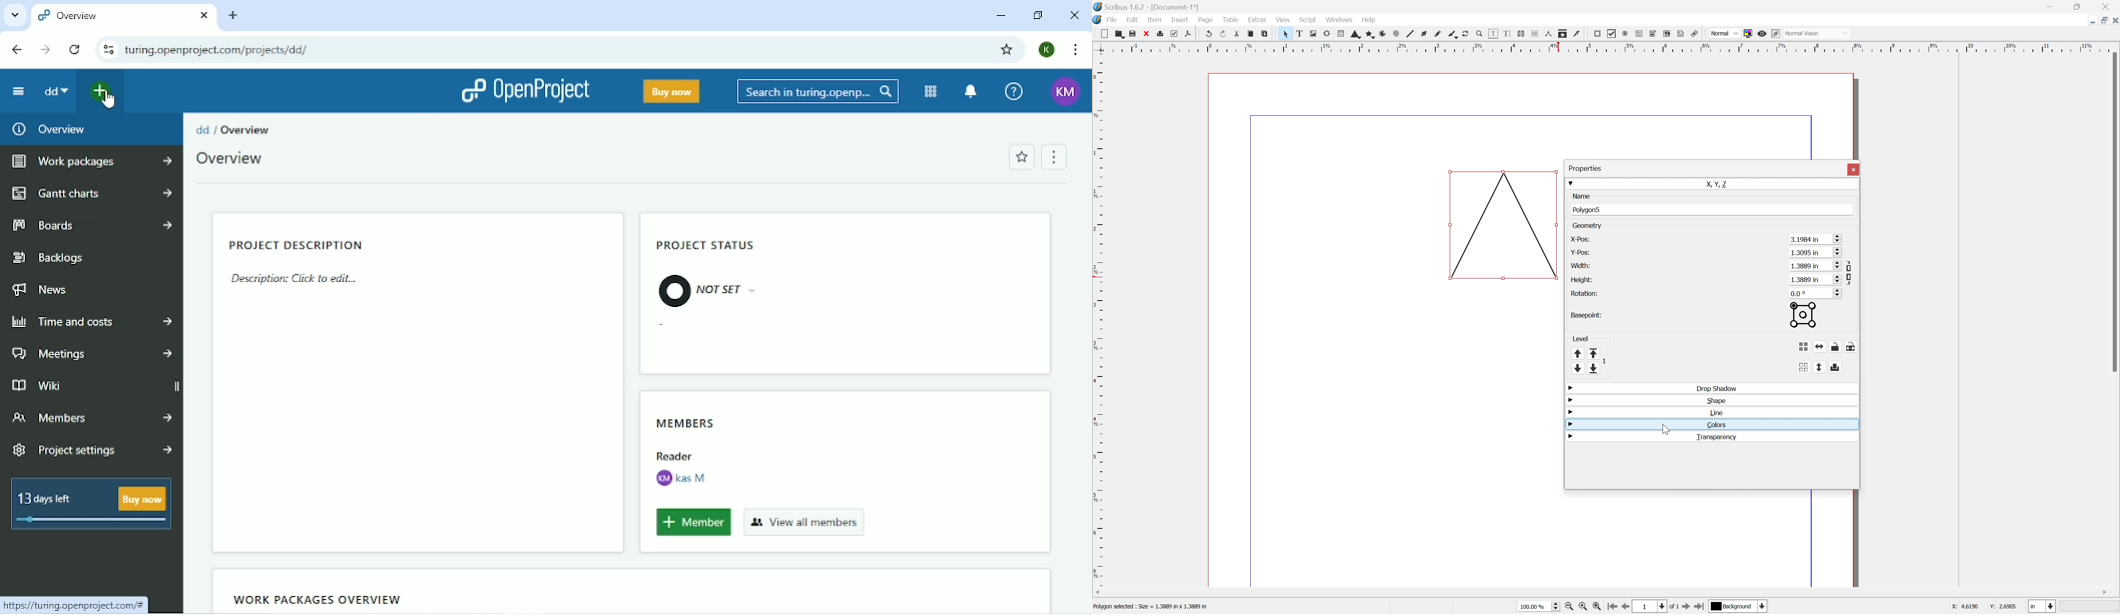 The width and height of the screenshot is (2128, 616). What do you see at coordinates (1580, 265) in the screenshot?
I see `Width:` at bounding box center [1580, 265].